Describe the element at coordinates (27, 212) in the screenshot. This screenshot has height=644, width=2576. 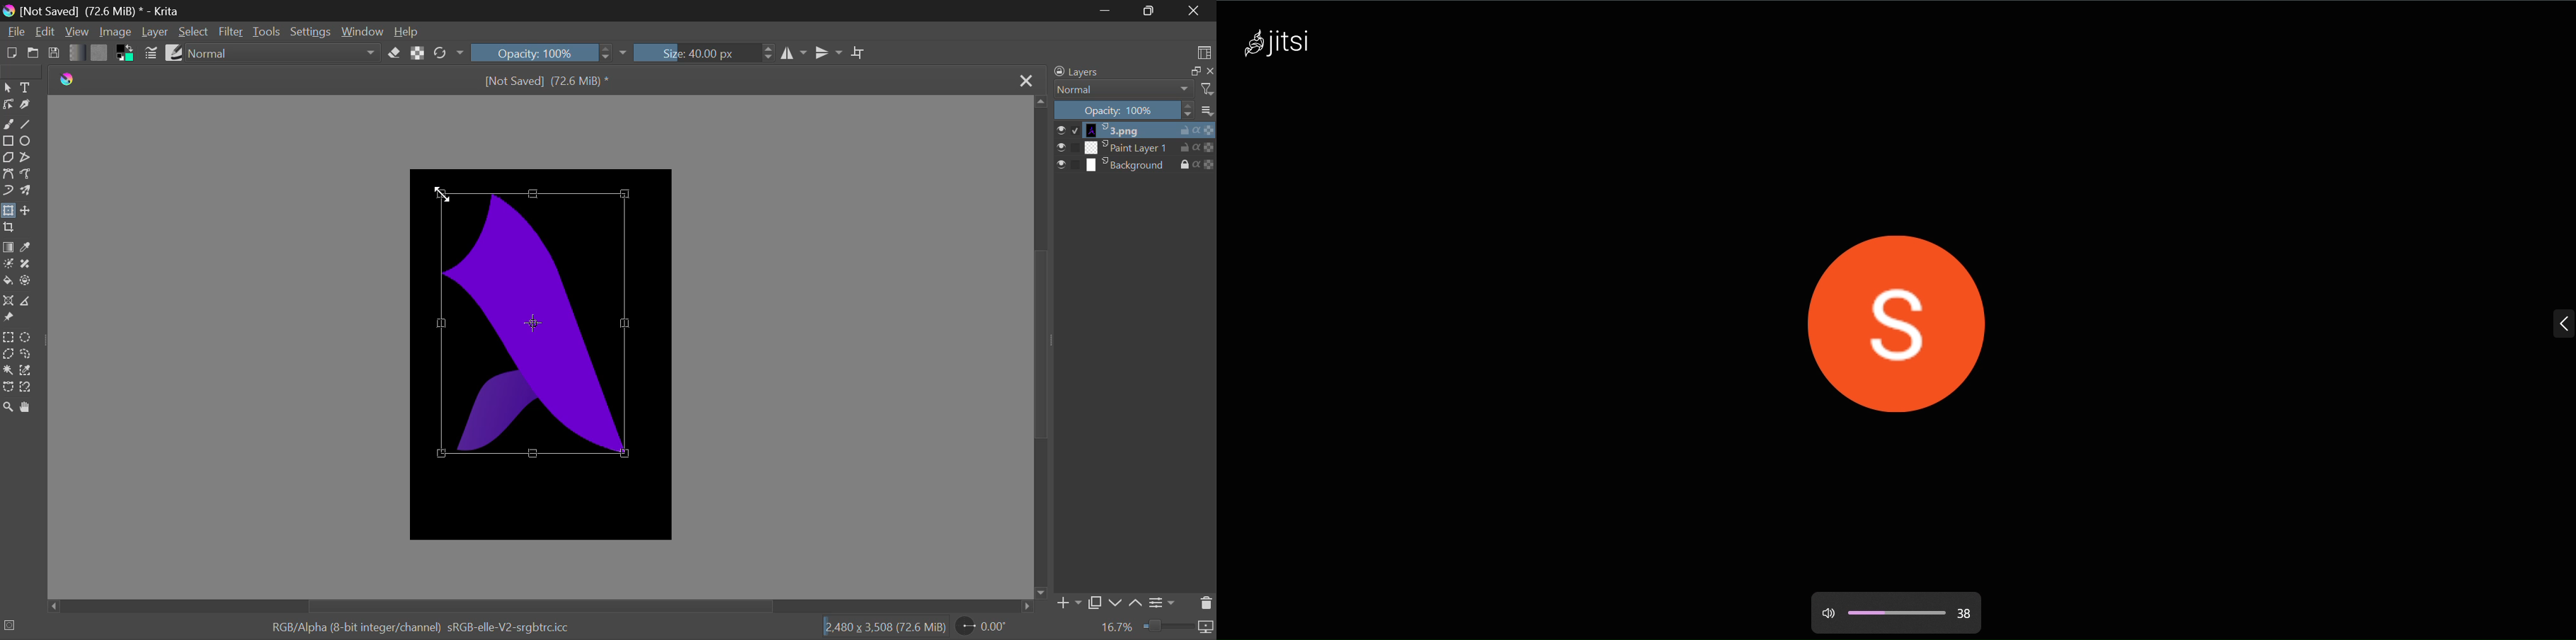
I see `Move Layers` at that location.